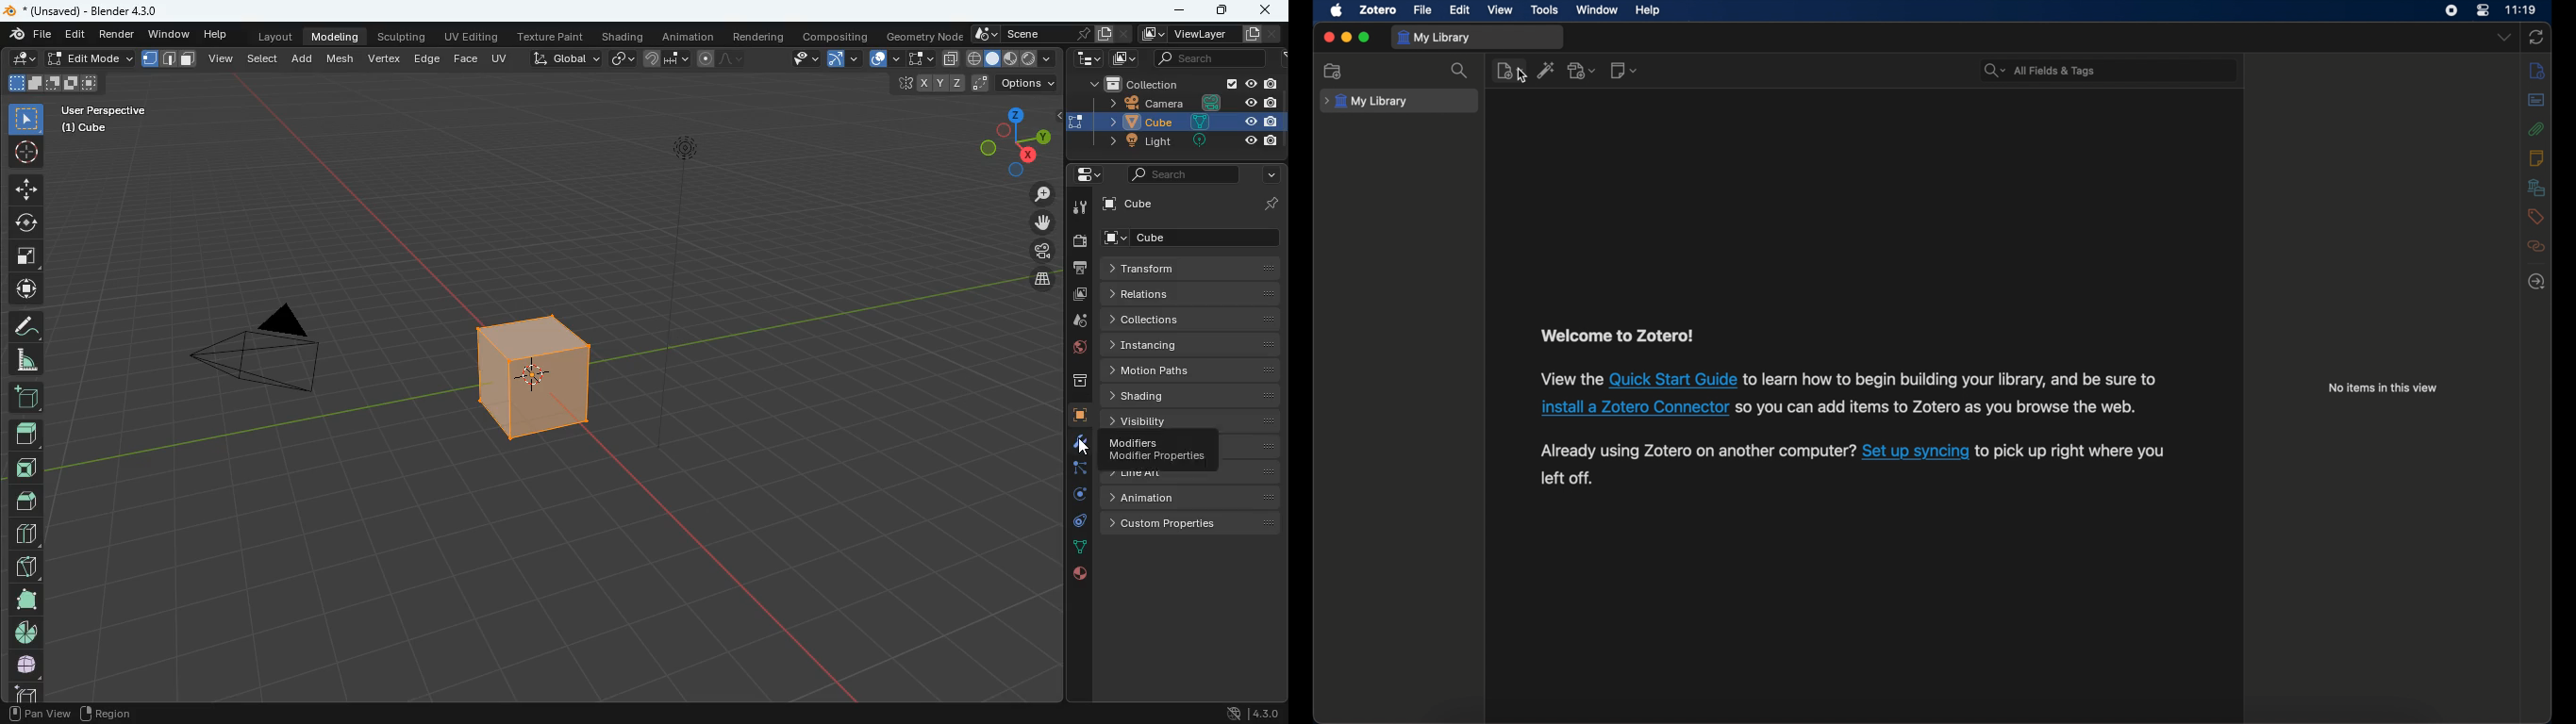 The image size is (2576, 728). What do you see at coordinates (1423, 11) in the screenshot?
I see `file` at bounding box center [1423, 11].